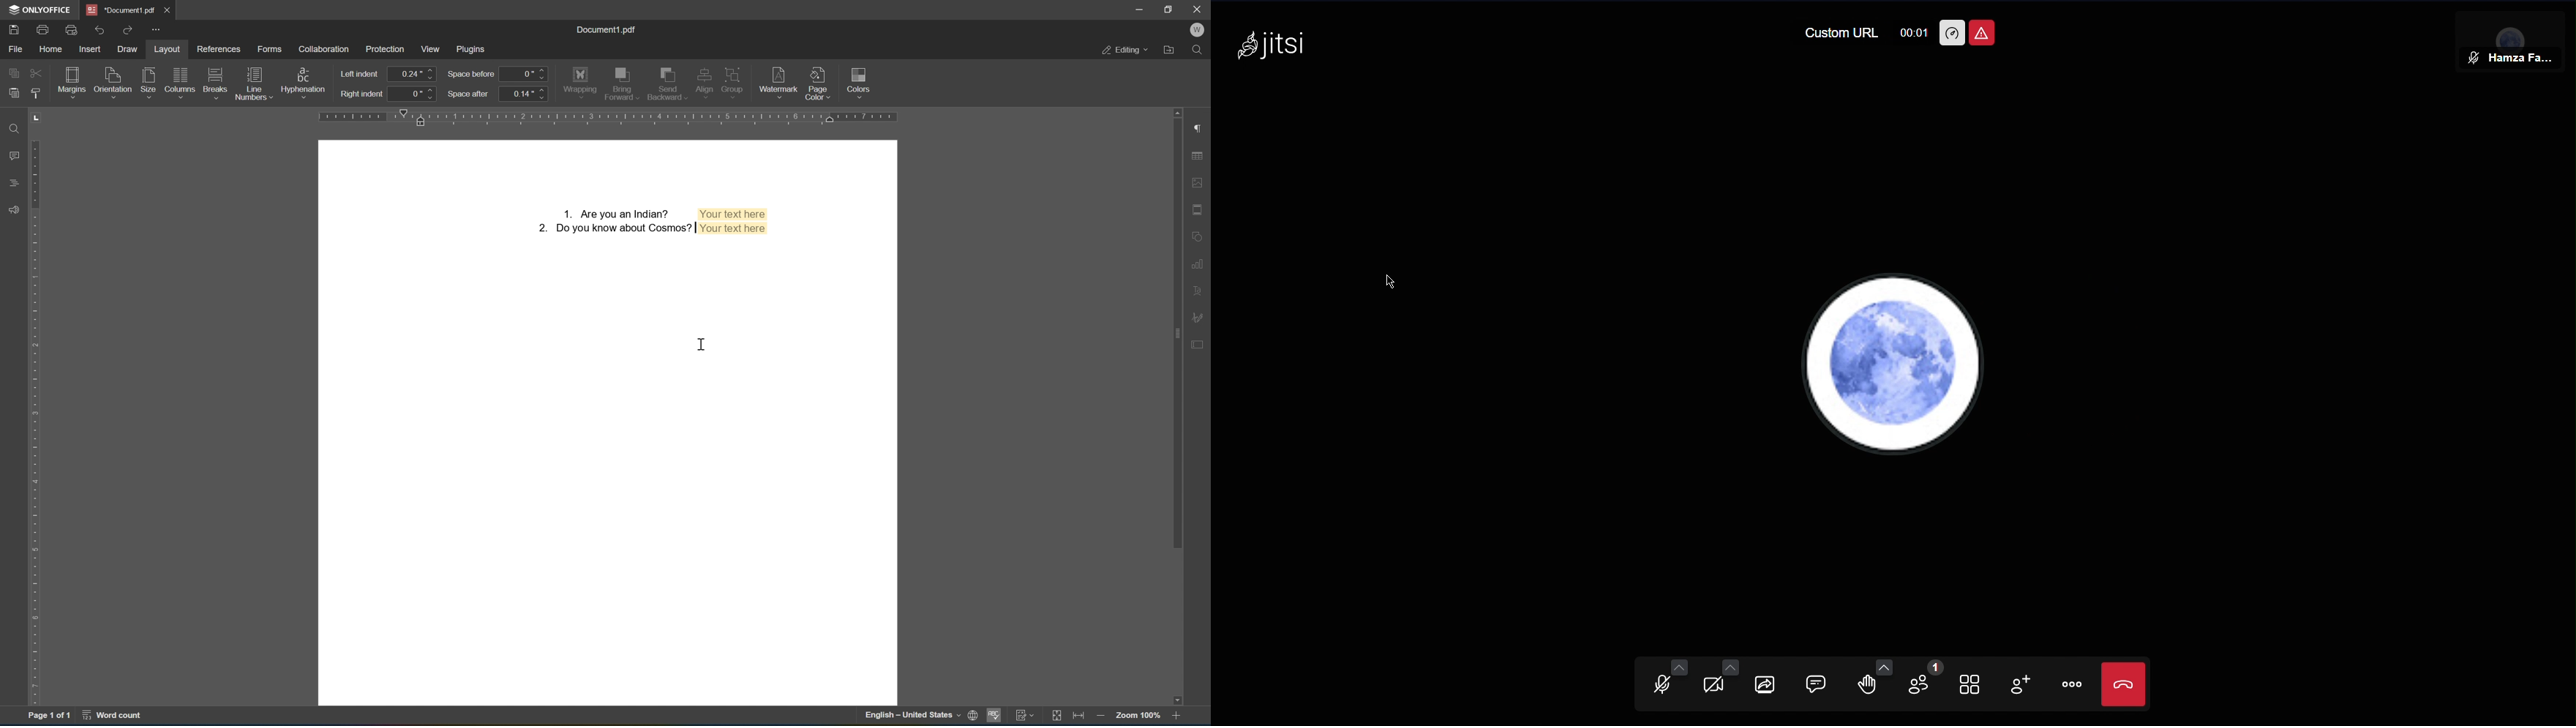 Image resolution: width=2576 pixels, height=728 pixels. What do you see at coordinates (667, 81) in the screenshot?
I see `send backward` at bounding box center [667, 81].